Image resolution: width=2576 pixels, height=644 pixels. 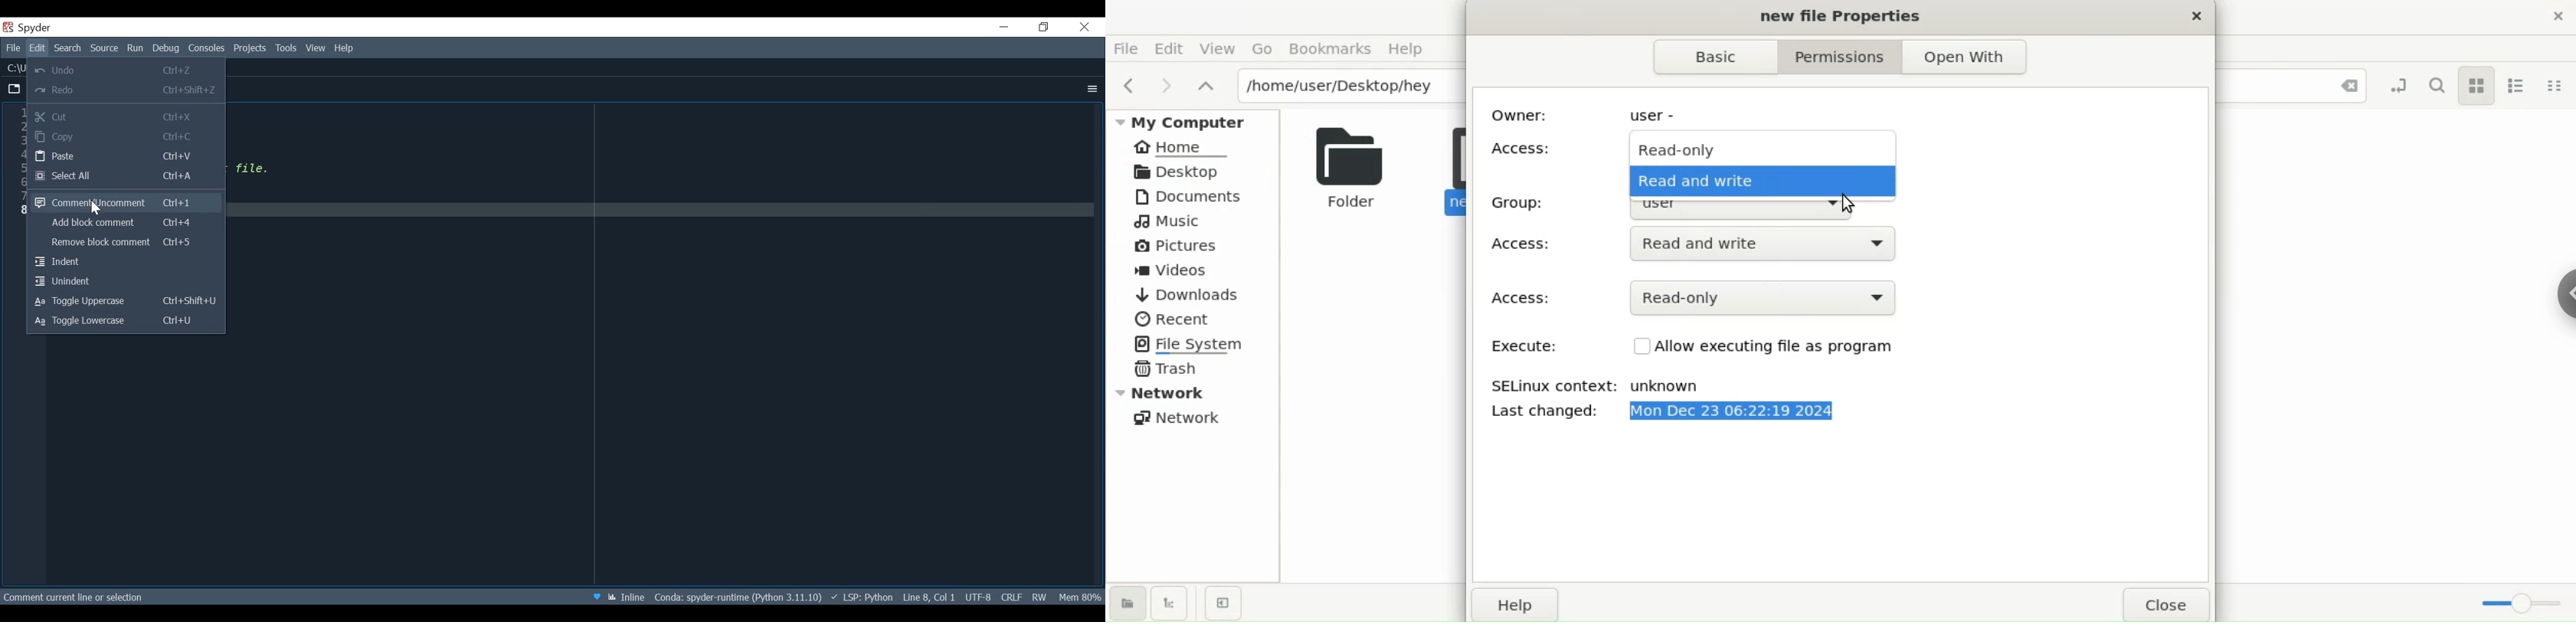 I want to click on More Options, so click(x=1091, y=89).